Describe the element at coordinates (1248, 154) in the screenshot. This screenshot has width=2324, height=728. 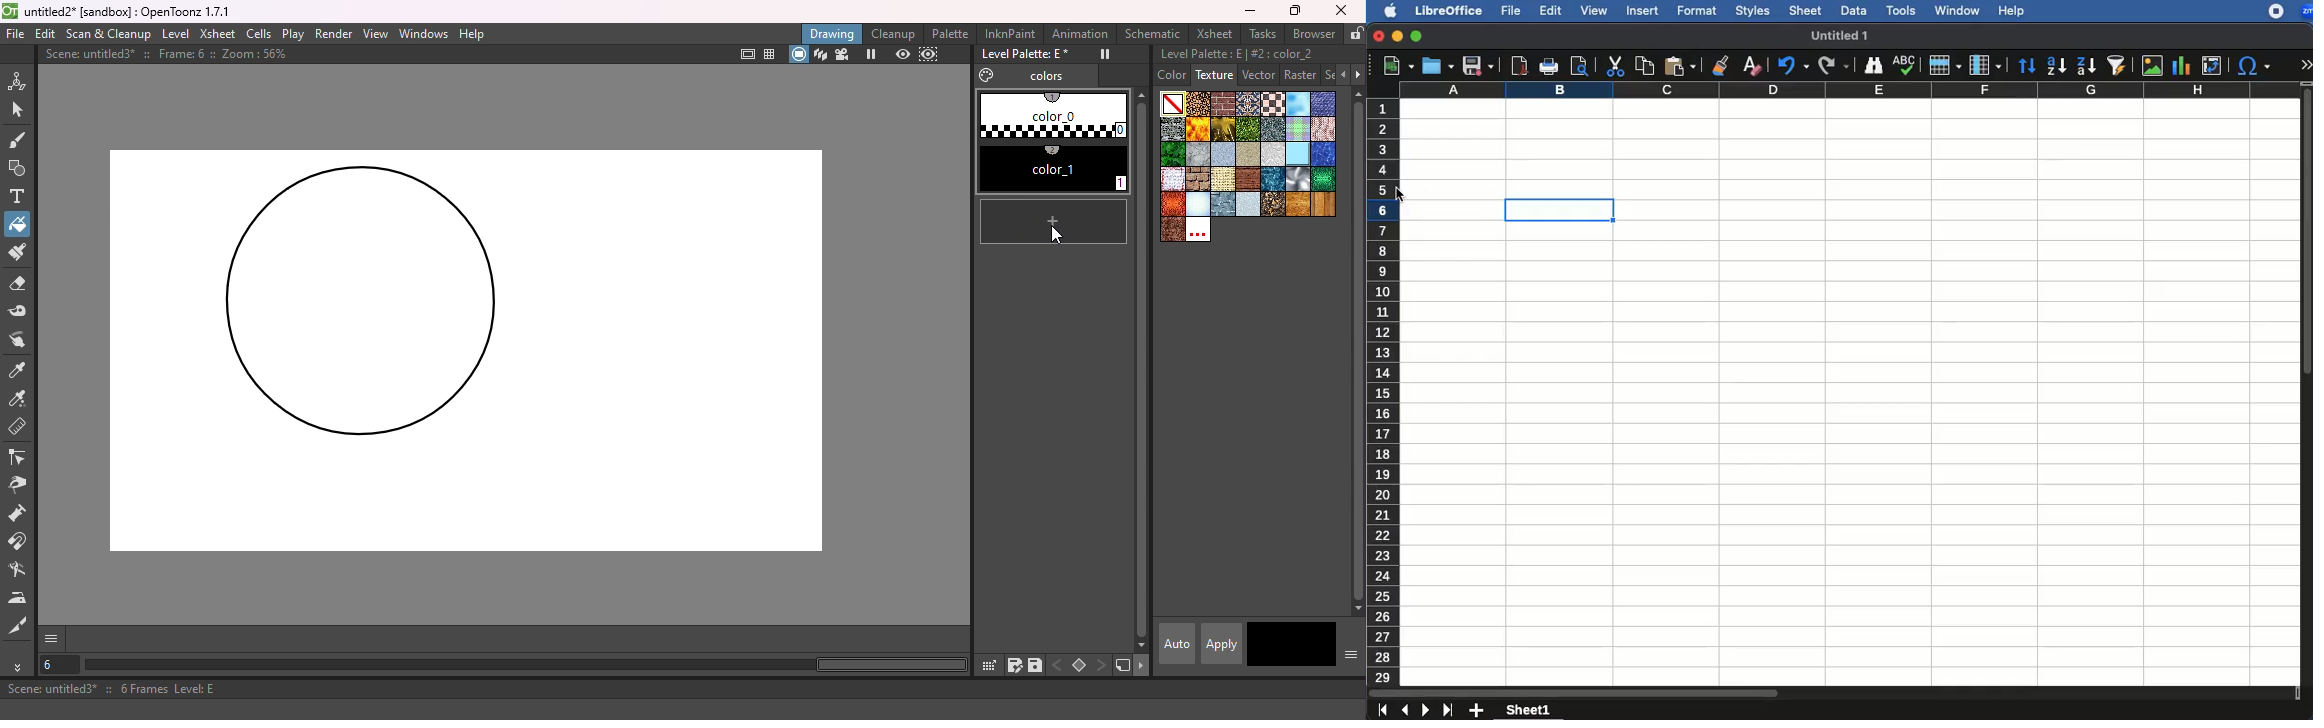
I see `Paper 4.bmp` at that location.